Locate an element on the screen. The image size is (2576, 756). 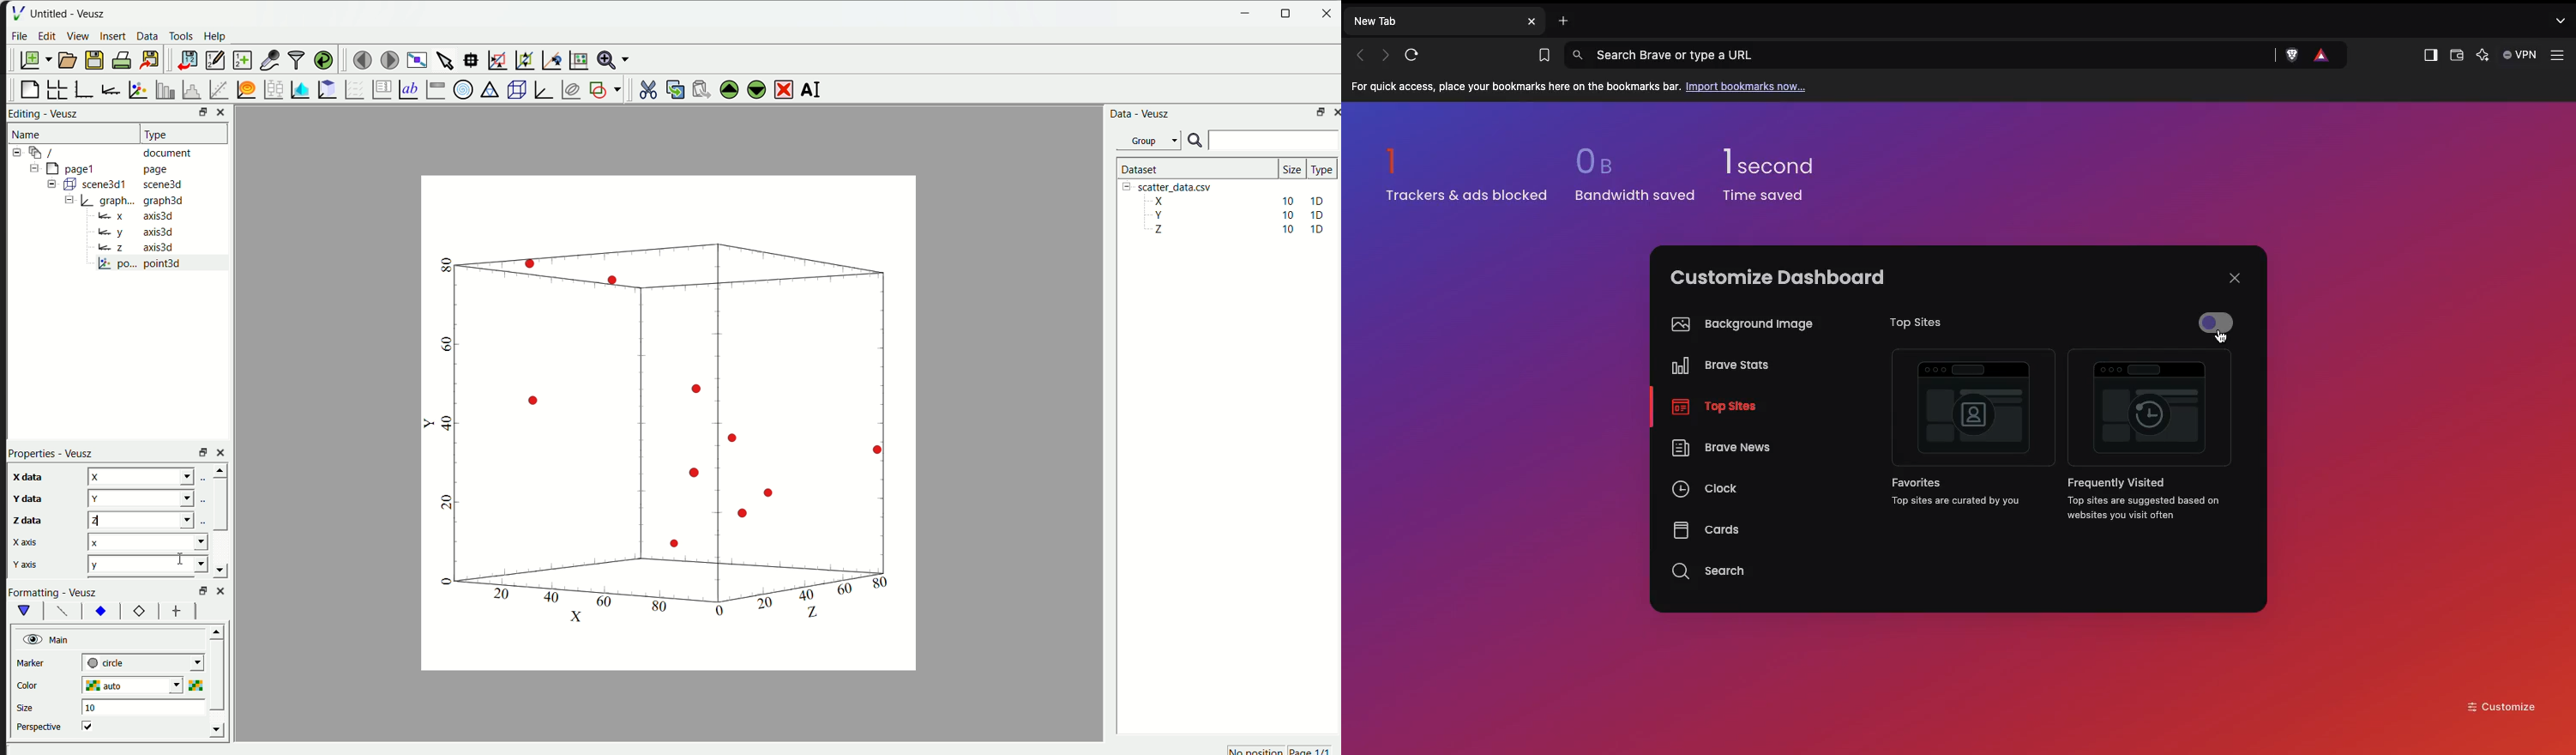
zoom out graph axes is located at coordinates (523, 61).